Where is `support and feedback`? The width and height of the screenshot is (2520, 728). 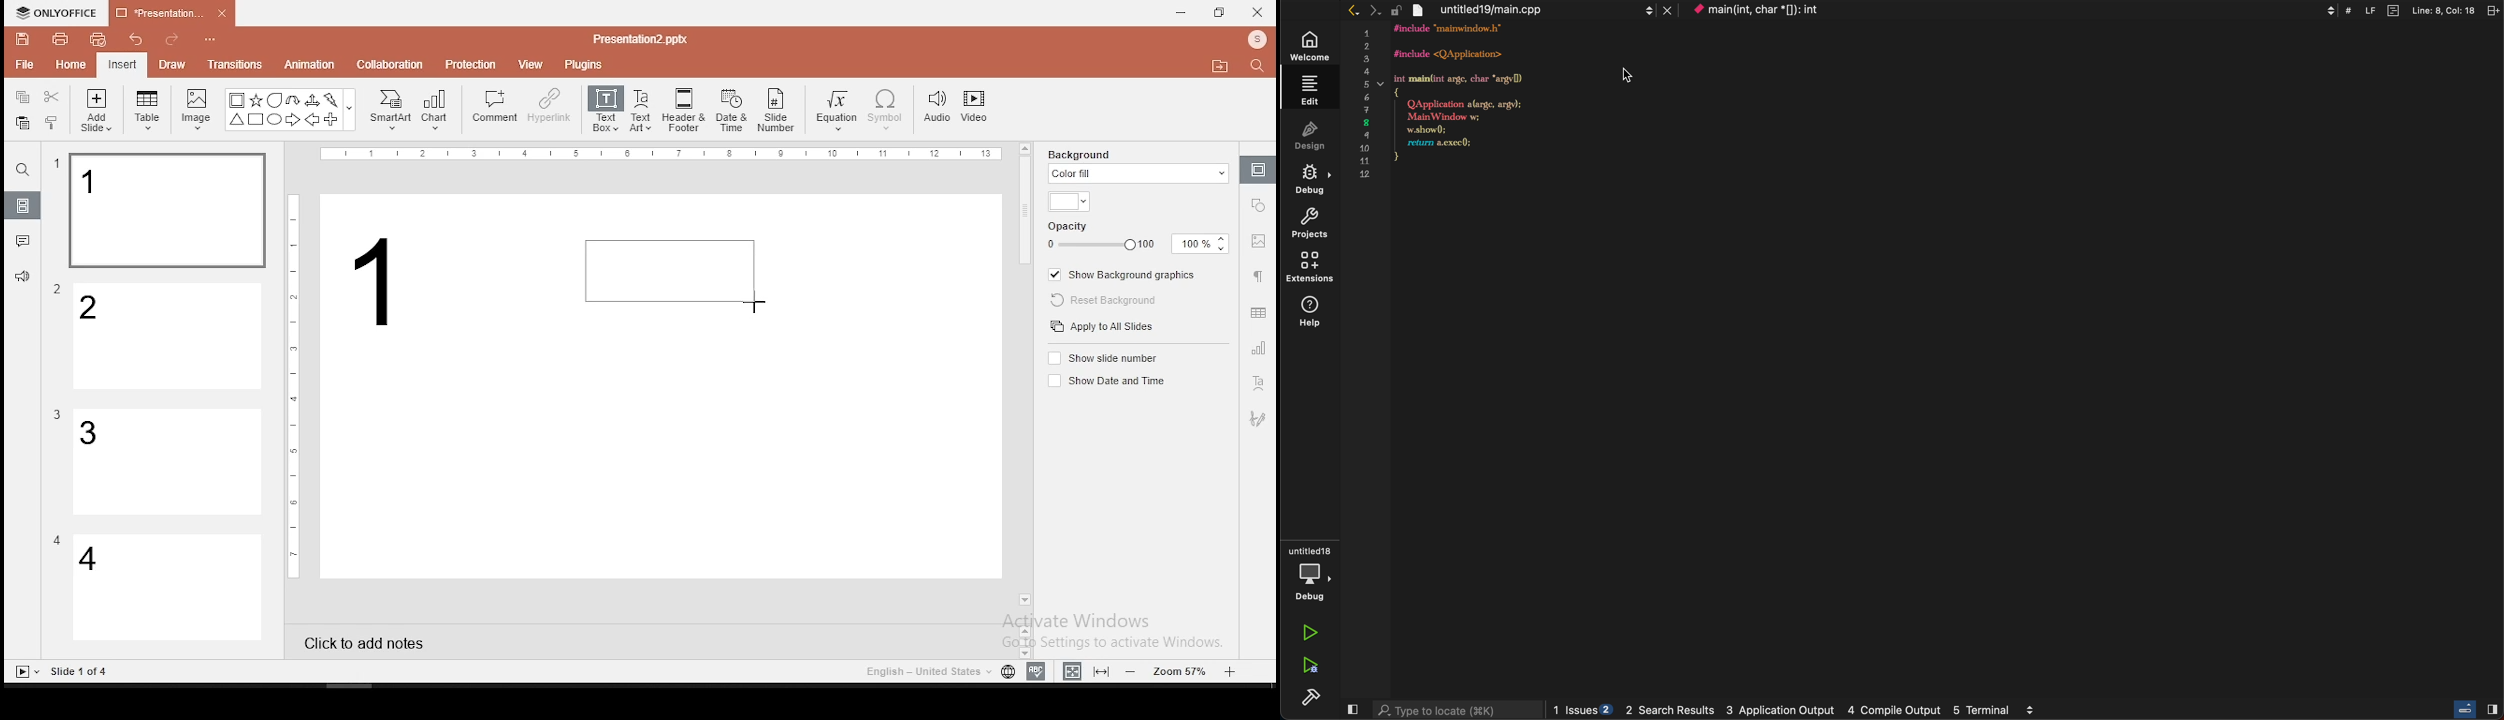
support and feedback is located at coordinates (22, 279).